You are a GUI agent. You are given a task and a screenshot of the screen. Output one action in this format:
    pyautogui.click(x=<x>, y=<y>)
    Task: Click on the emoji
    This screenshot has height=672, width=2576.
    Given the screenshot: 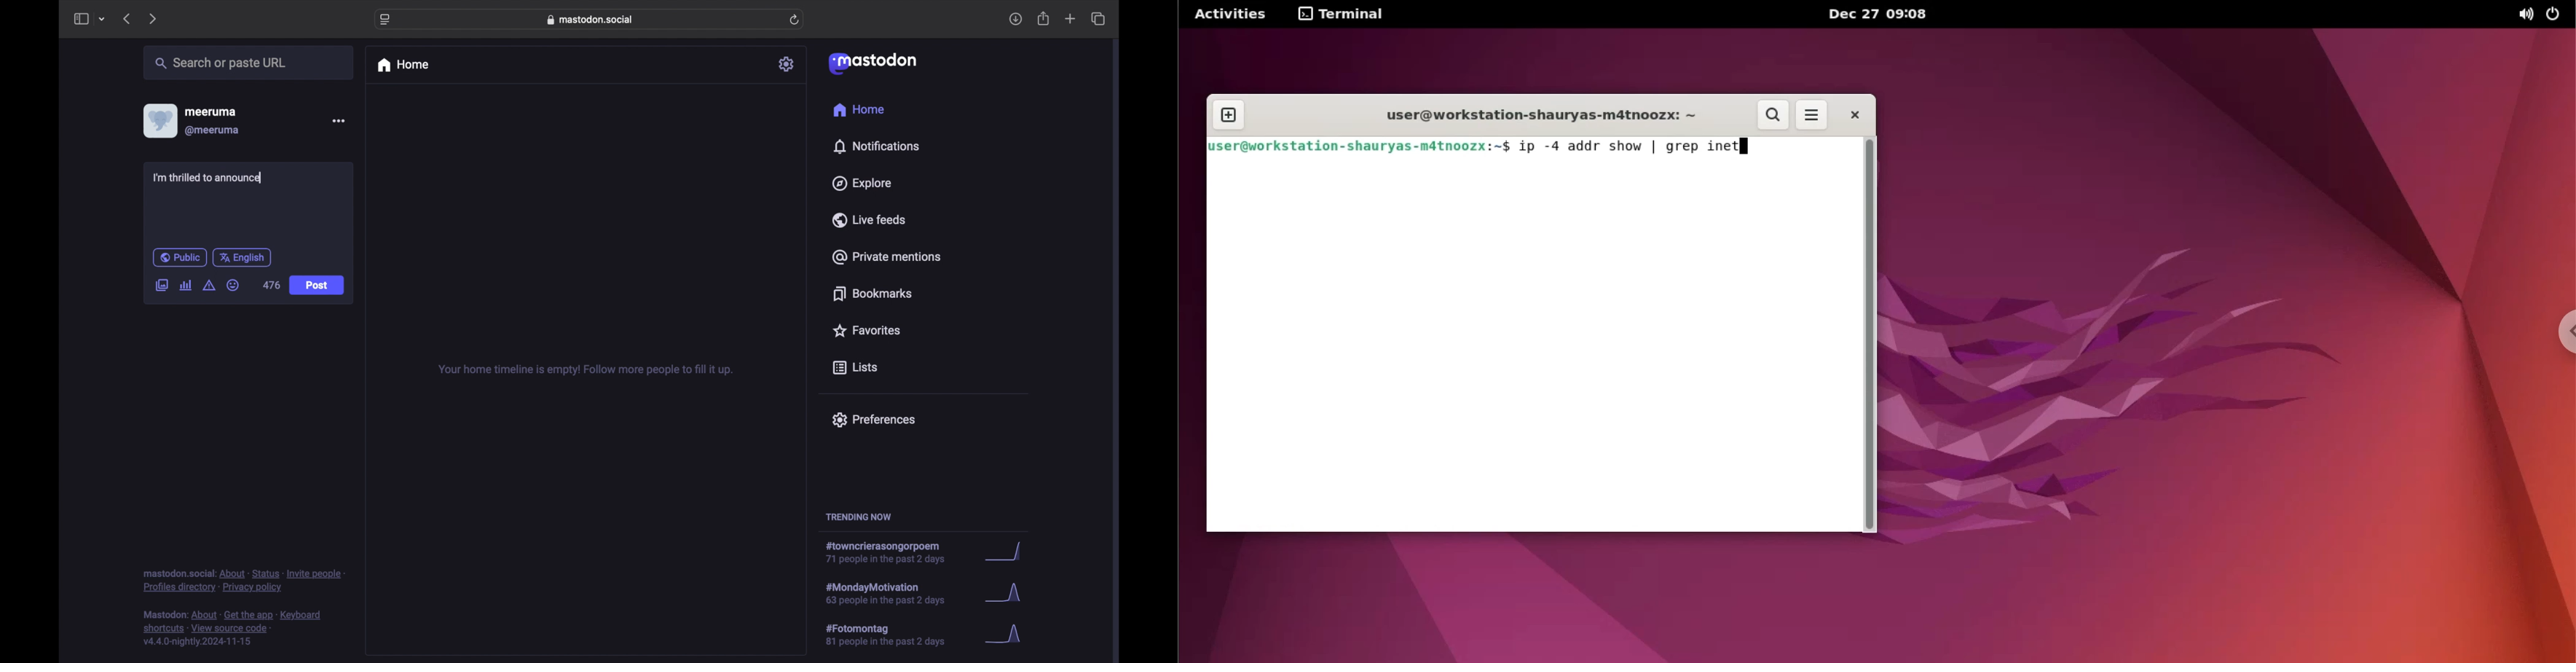 What is the action you would take?
    pyautogui.click(x=233, y=285)
    